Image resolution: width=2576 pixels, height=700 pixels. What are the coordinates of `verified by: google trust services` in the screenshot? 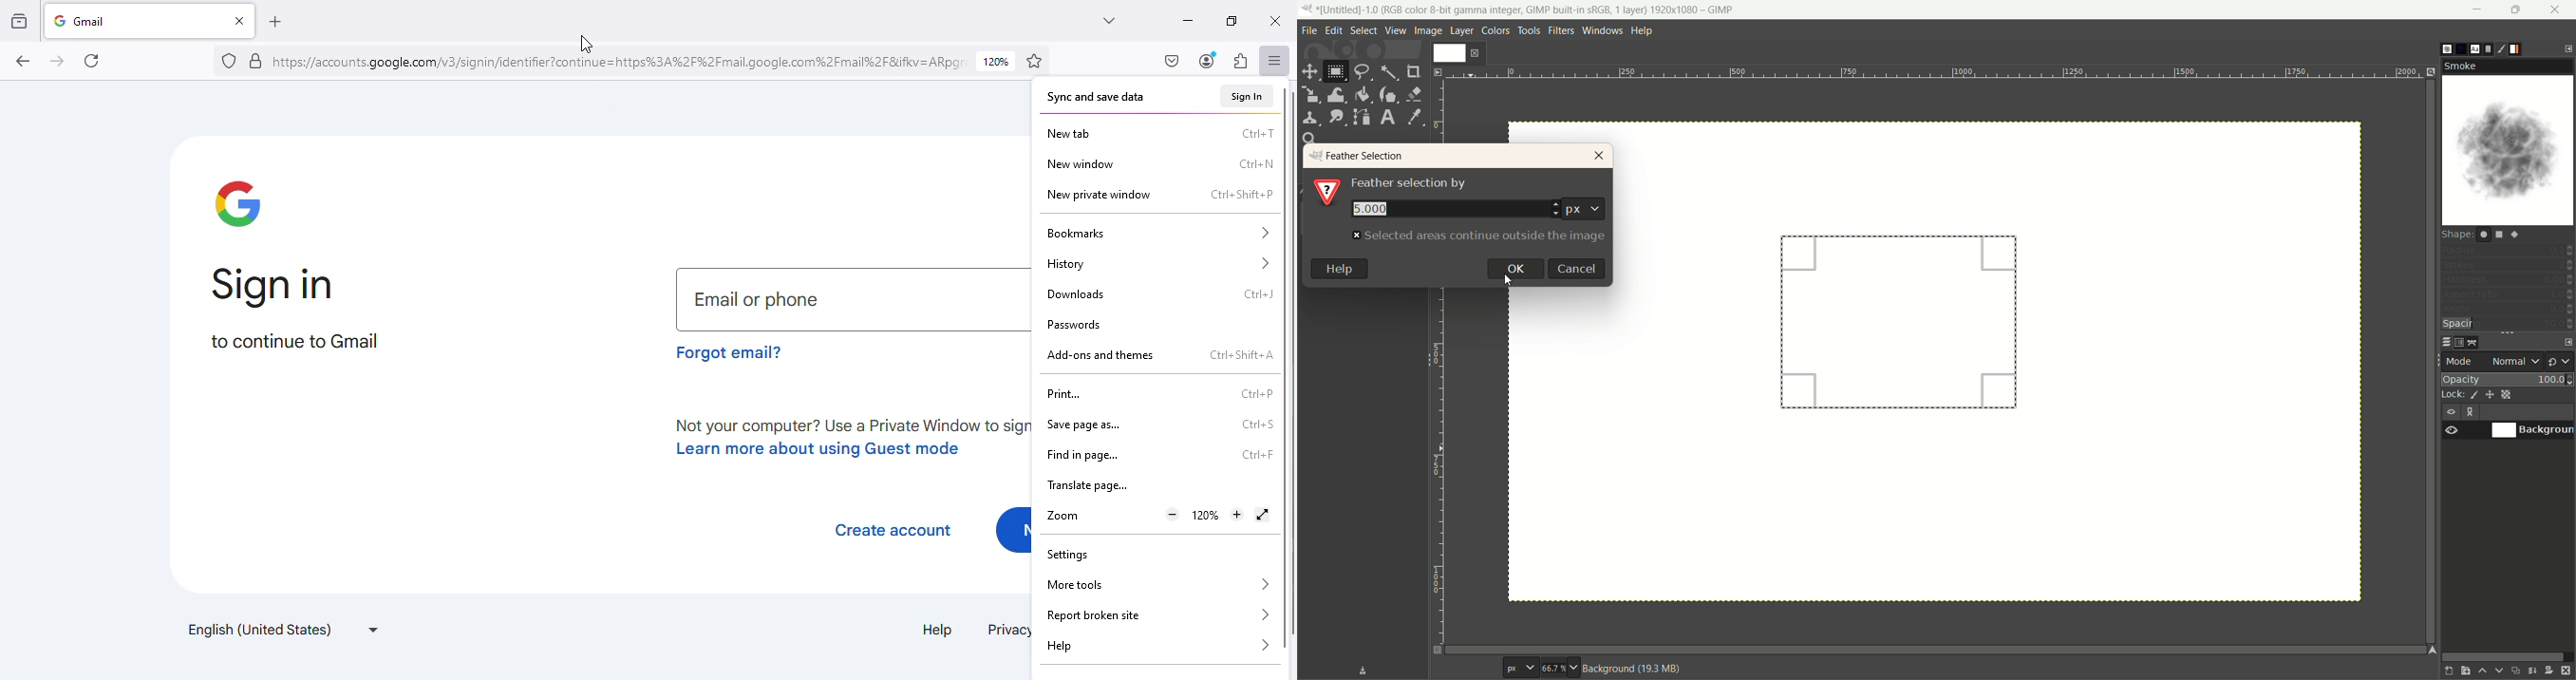 It's located at (256, 62).